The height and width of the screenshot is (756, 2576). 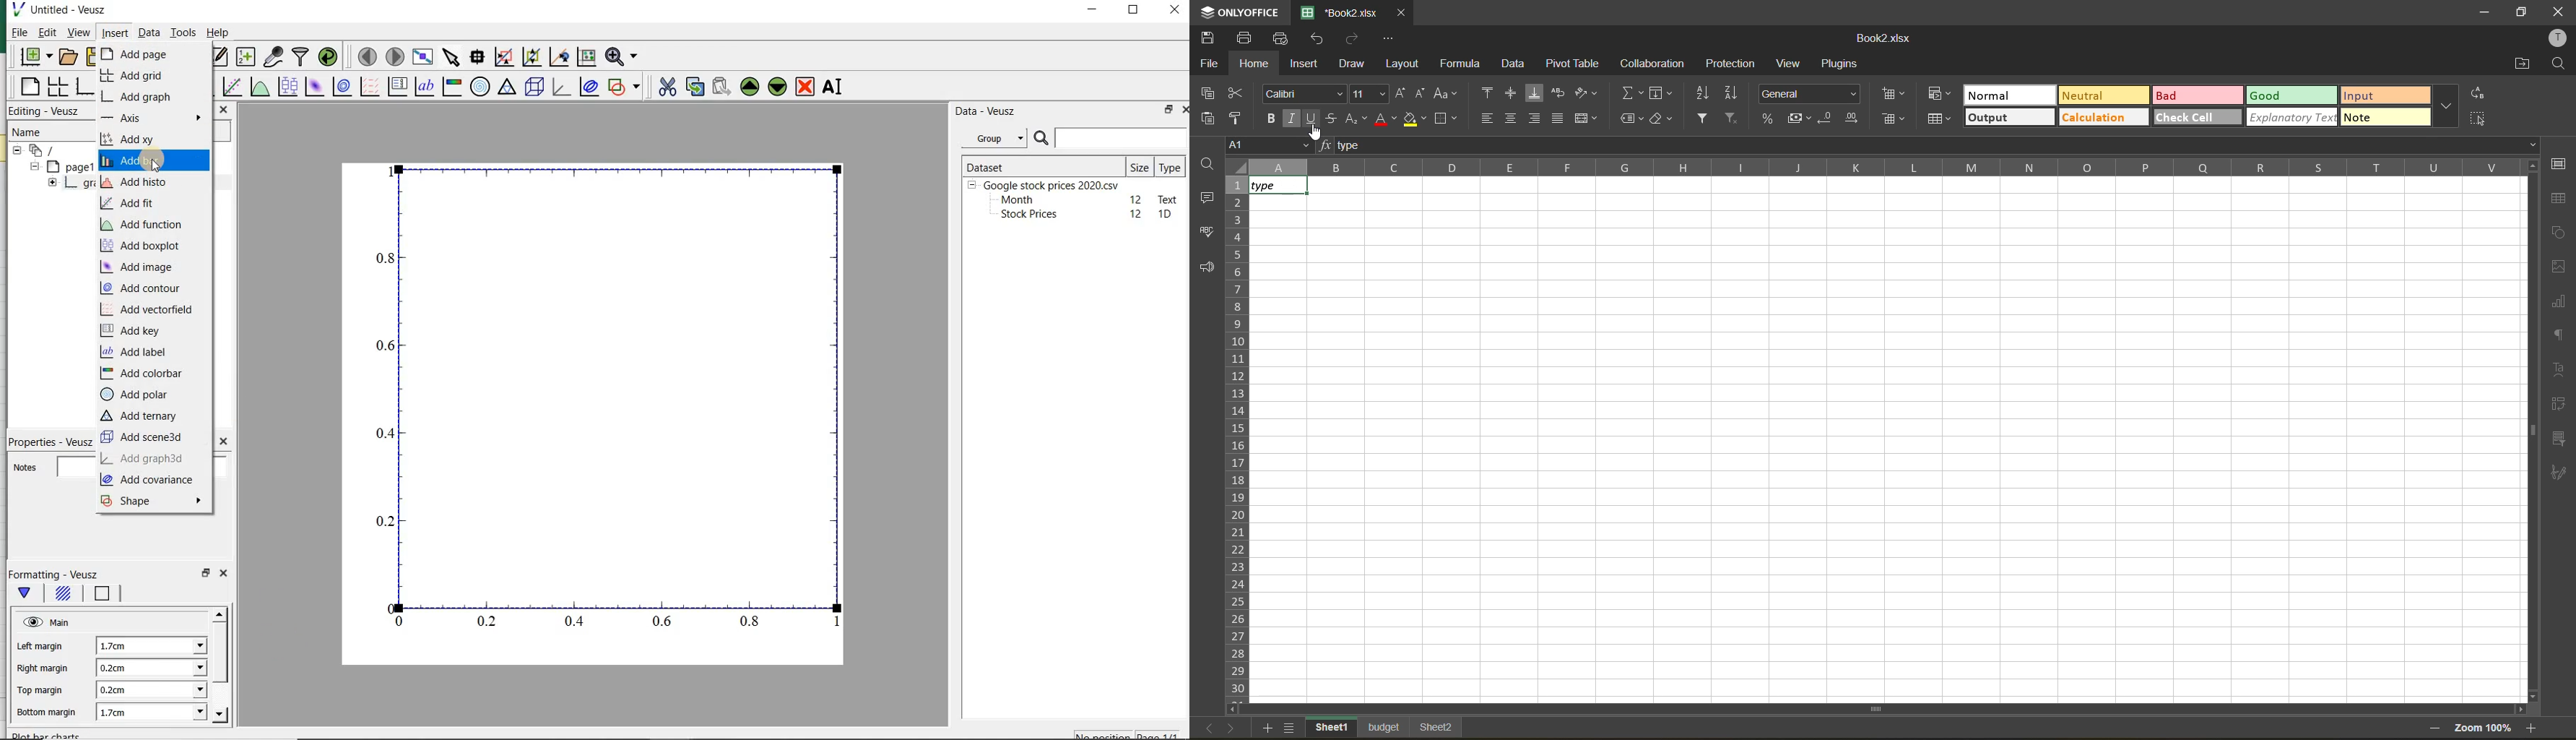 What do you see at coordinates (1210, 162) in the screenshot?
I see `find` at bounding box center [1210, 162].